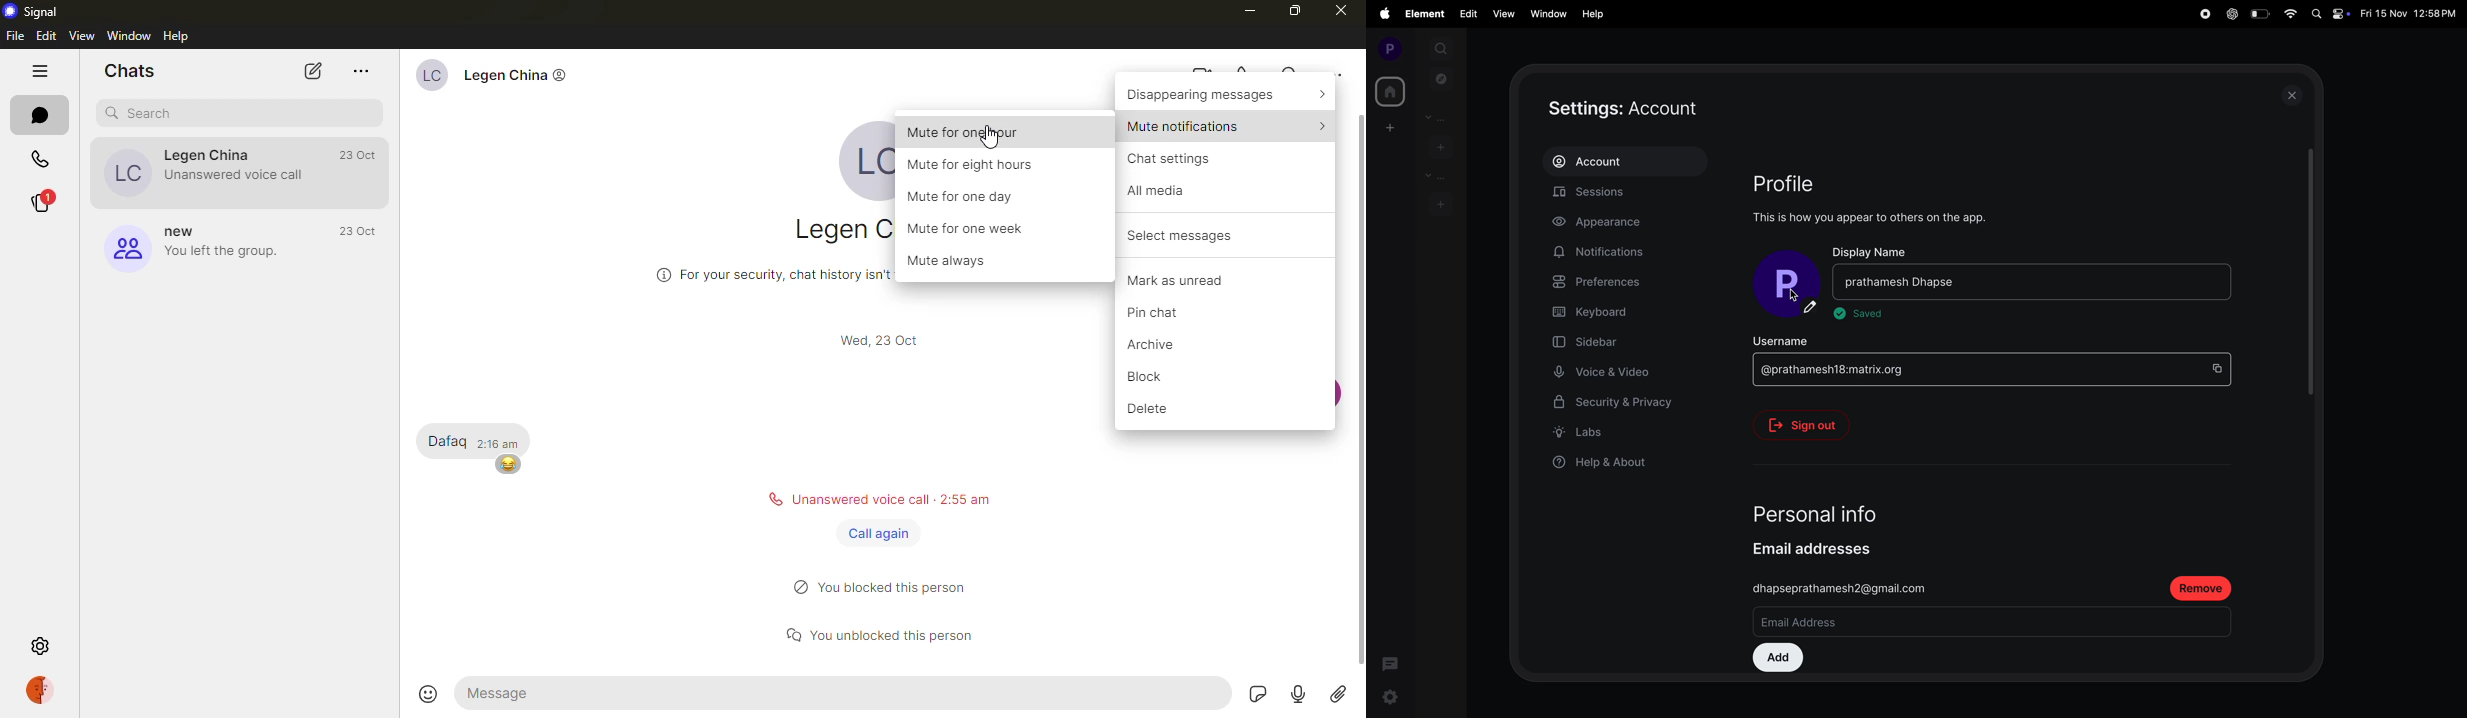  I want to click on scrollbar, so click(2309, 272).